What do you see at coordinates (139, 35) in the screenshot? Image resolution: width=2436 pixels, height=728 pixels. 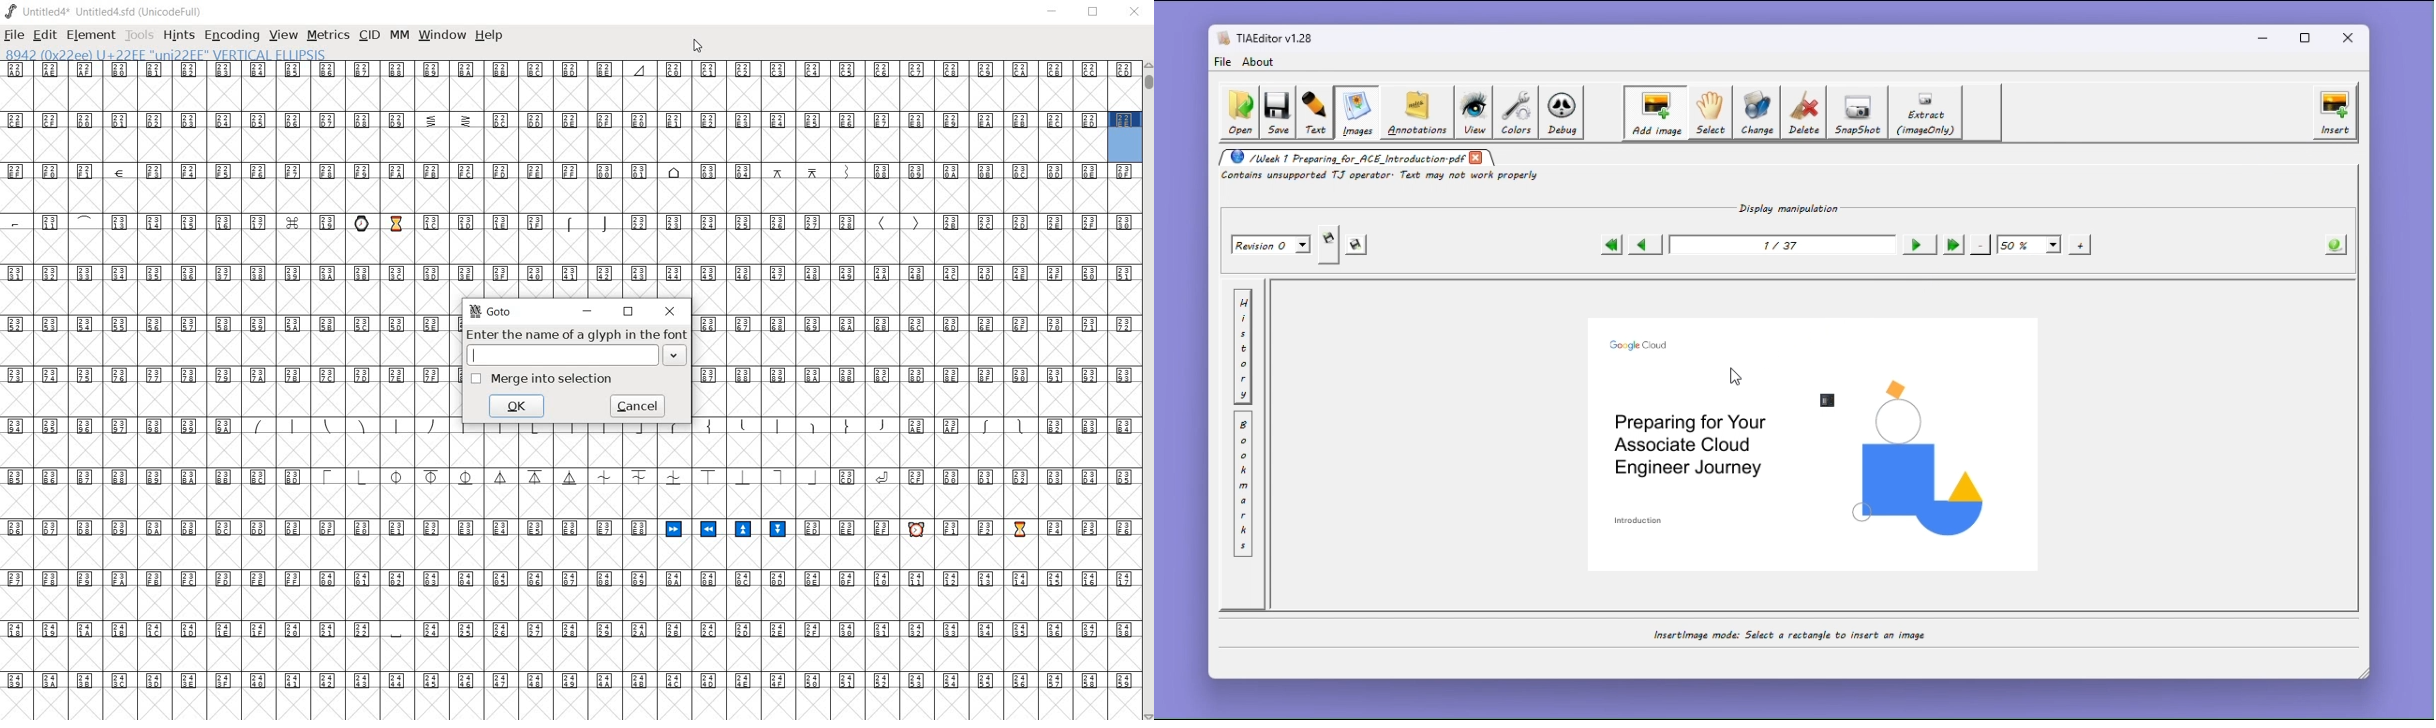 I see `TOOLS` at bounding box center [139, 35].